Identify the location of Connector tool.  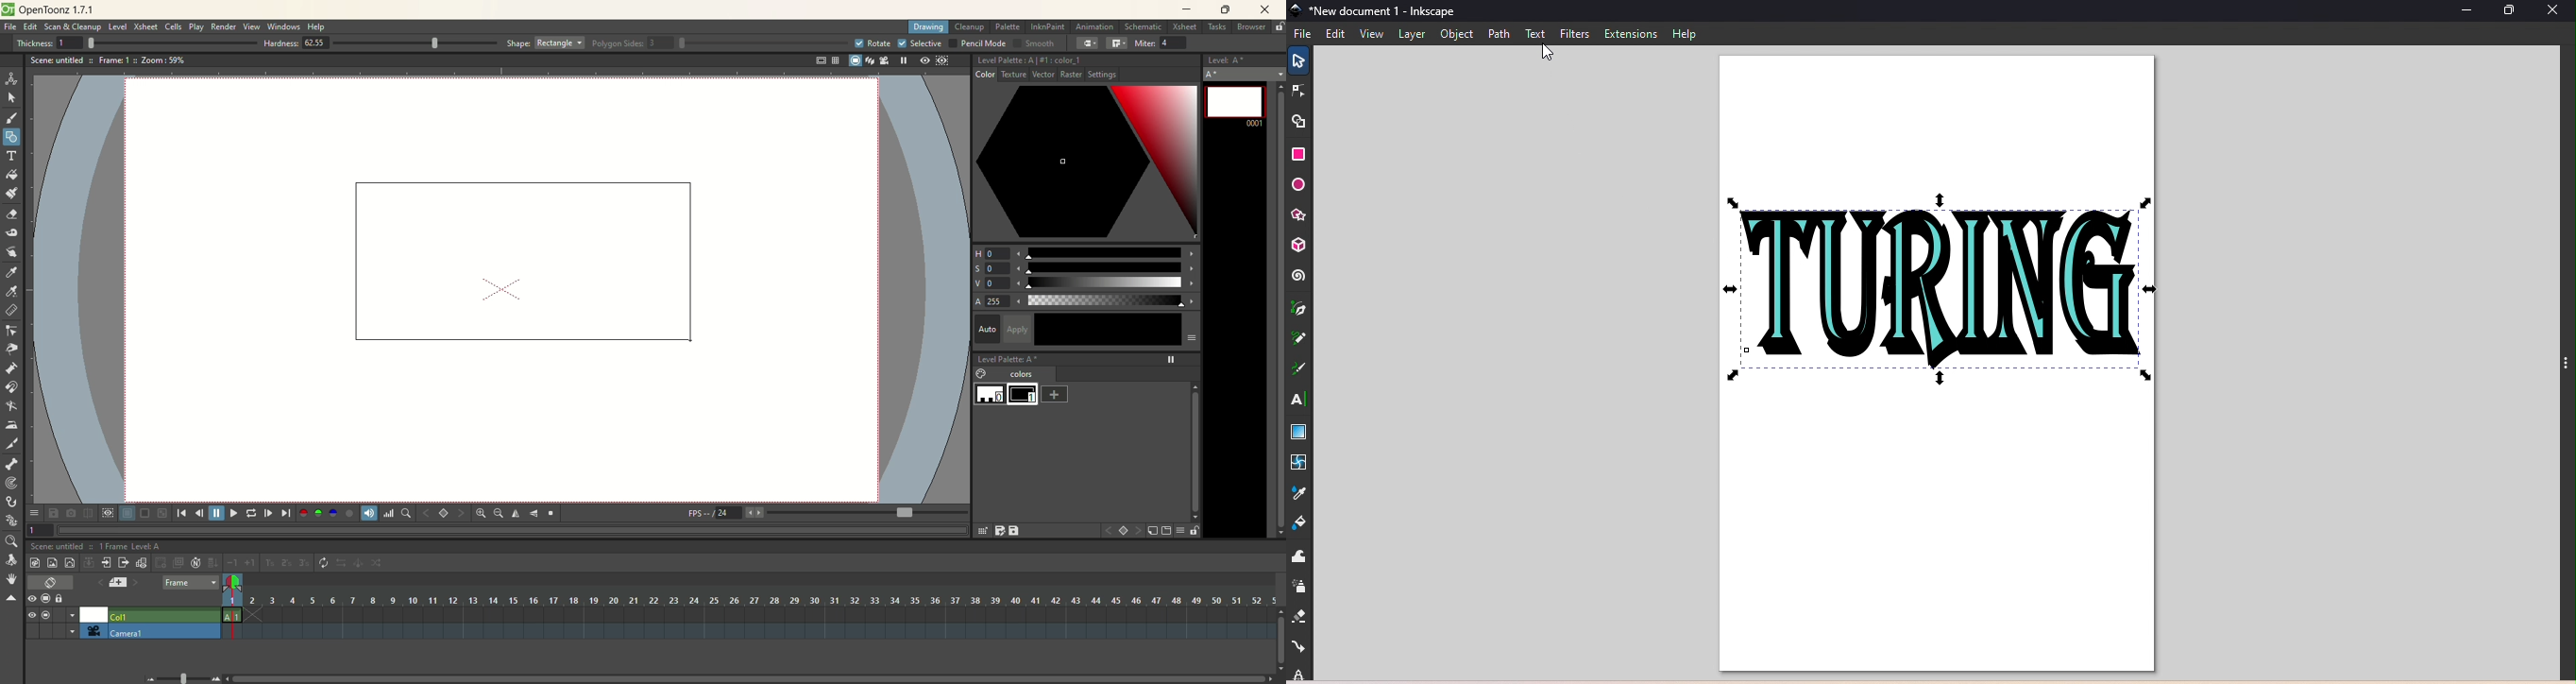
(1300, 647).